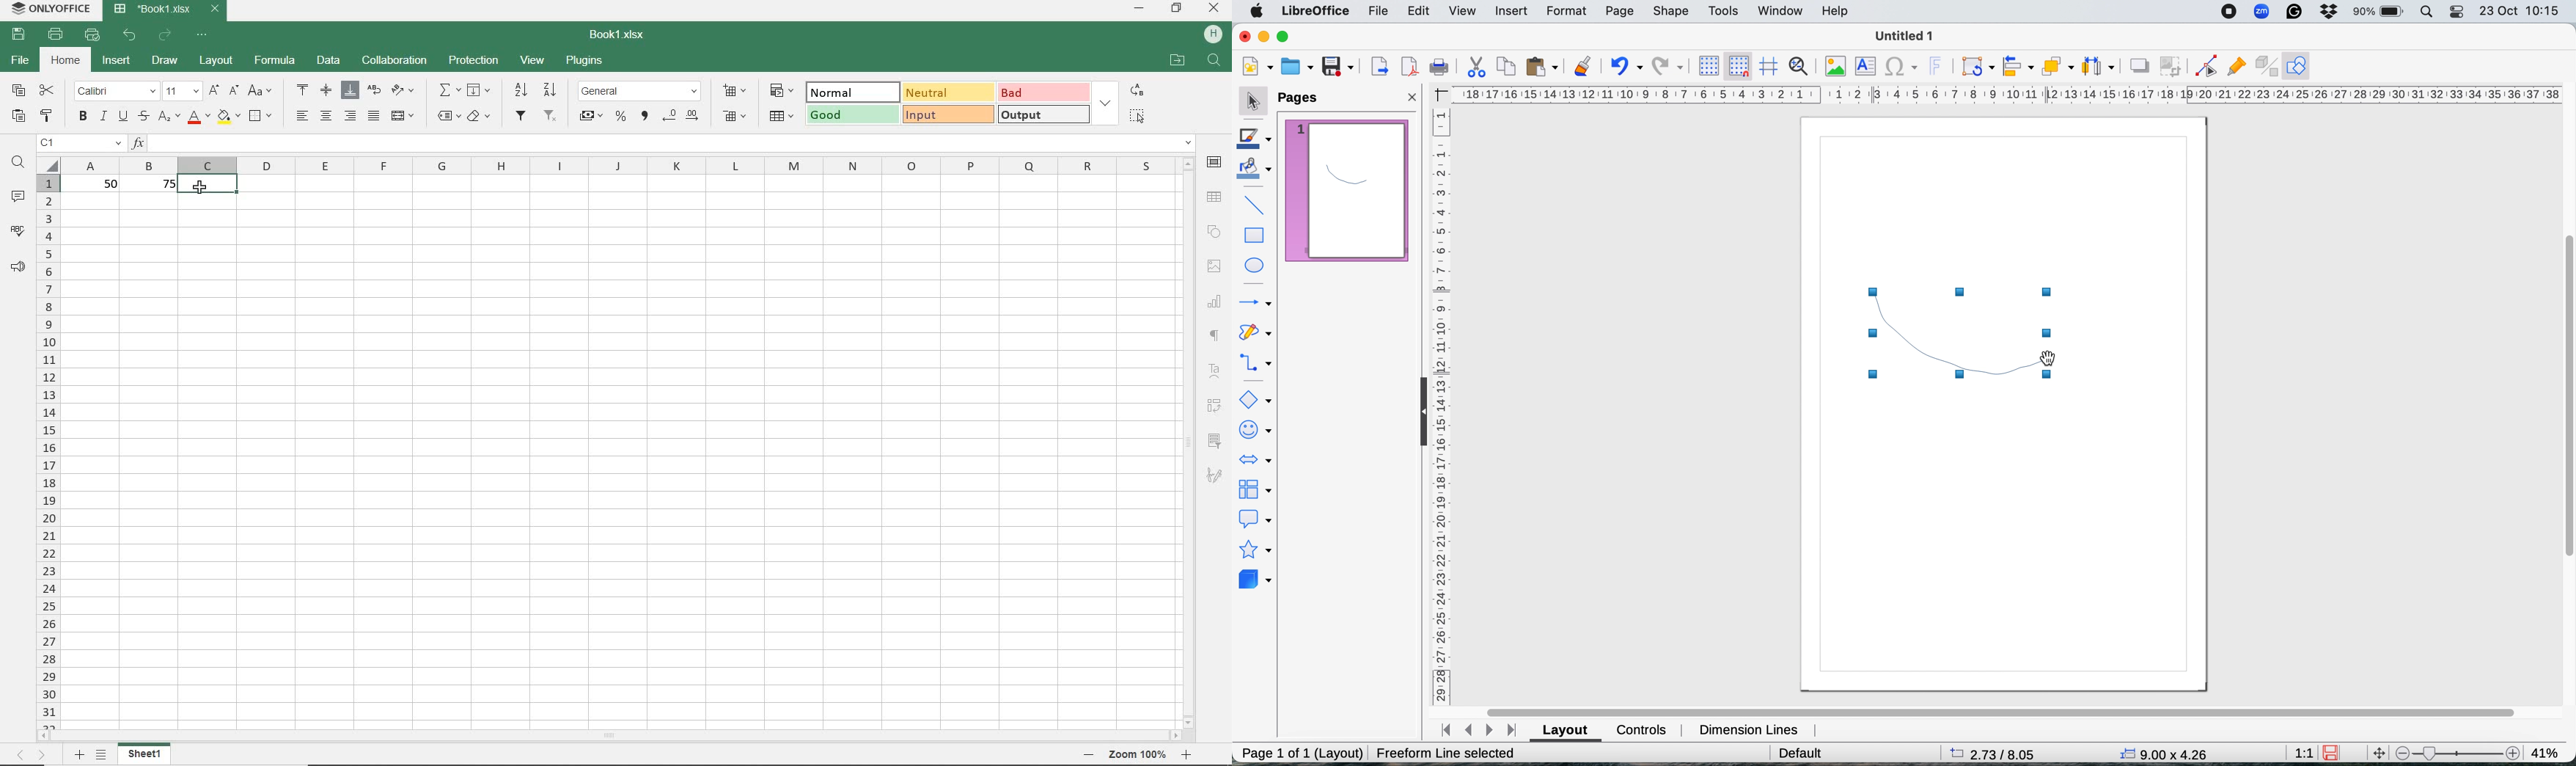  Describe the element at coordinates (1257, 431) in the screenshot. I see `symbol shapes` at that location.